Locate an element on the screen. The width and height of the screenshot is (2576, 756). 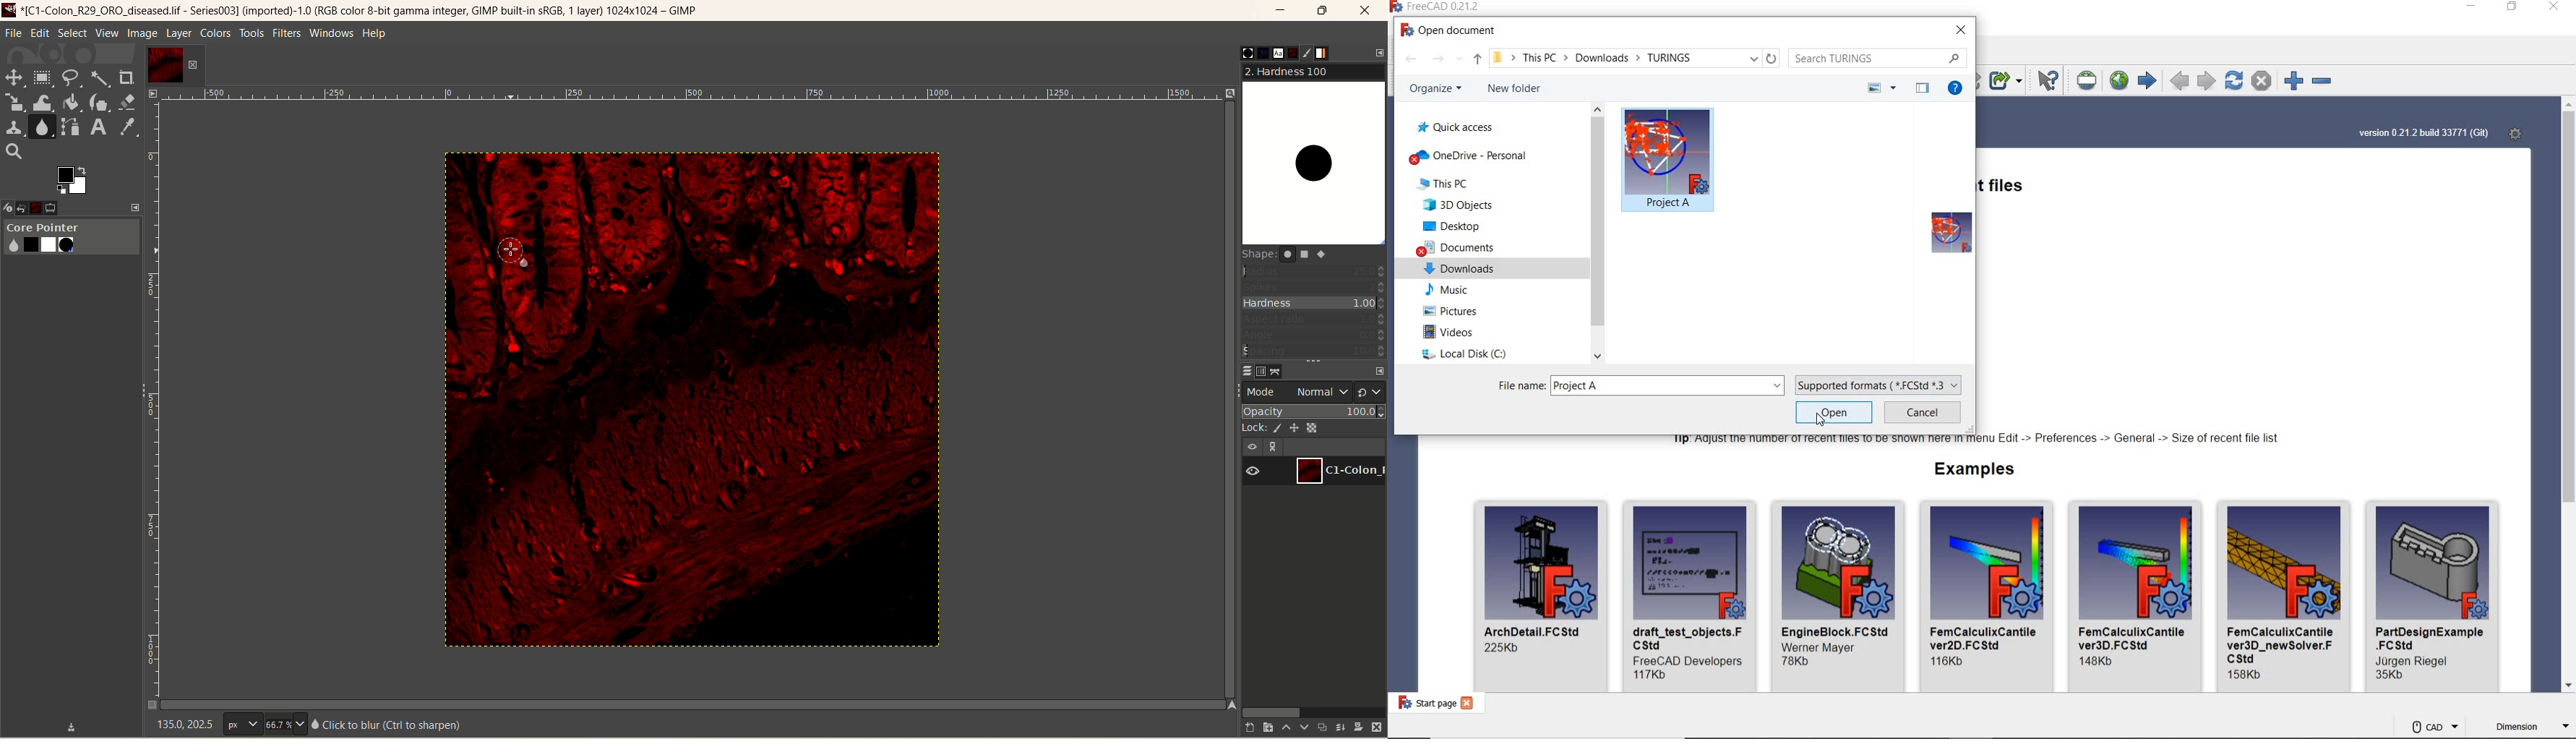
layer1 is located at coordinates (174, 65).